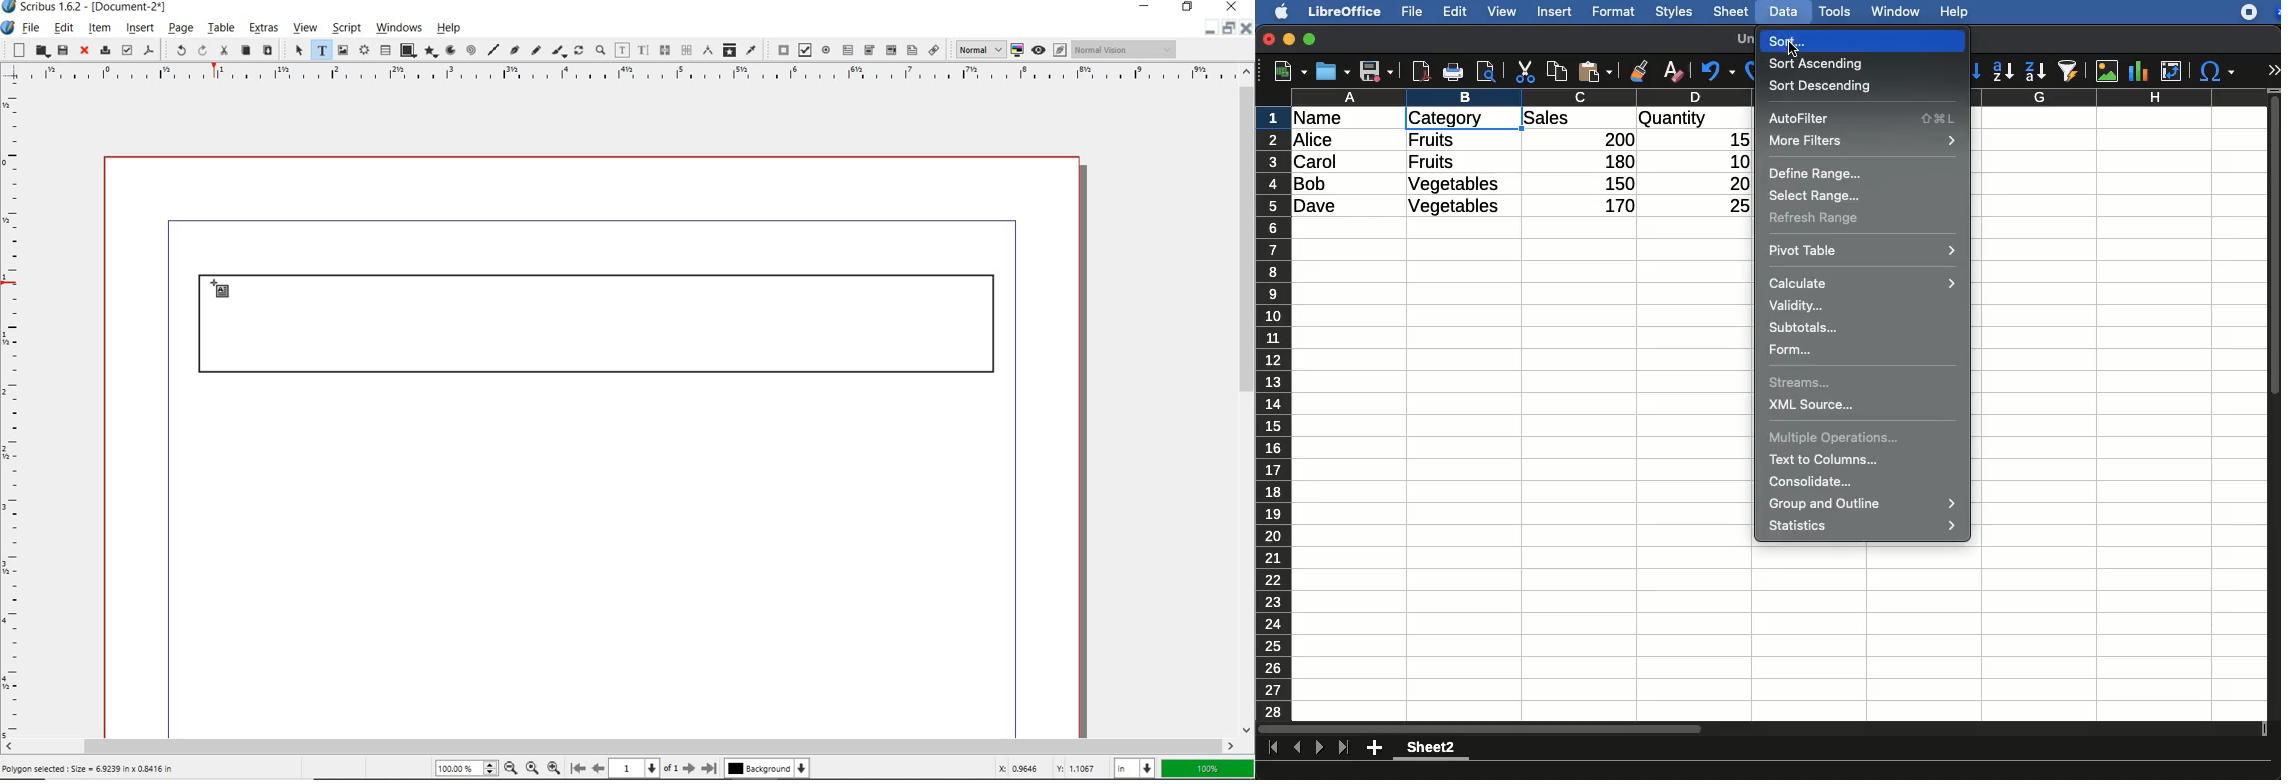  Describe the element at coordinates (1208, 32) in the screenshot. I see `minimize` at that location.